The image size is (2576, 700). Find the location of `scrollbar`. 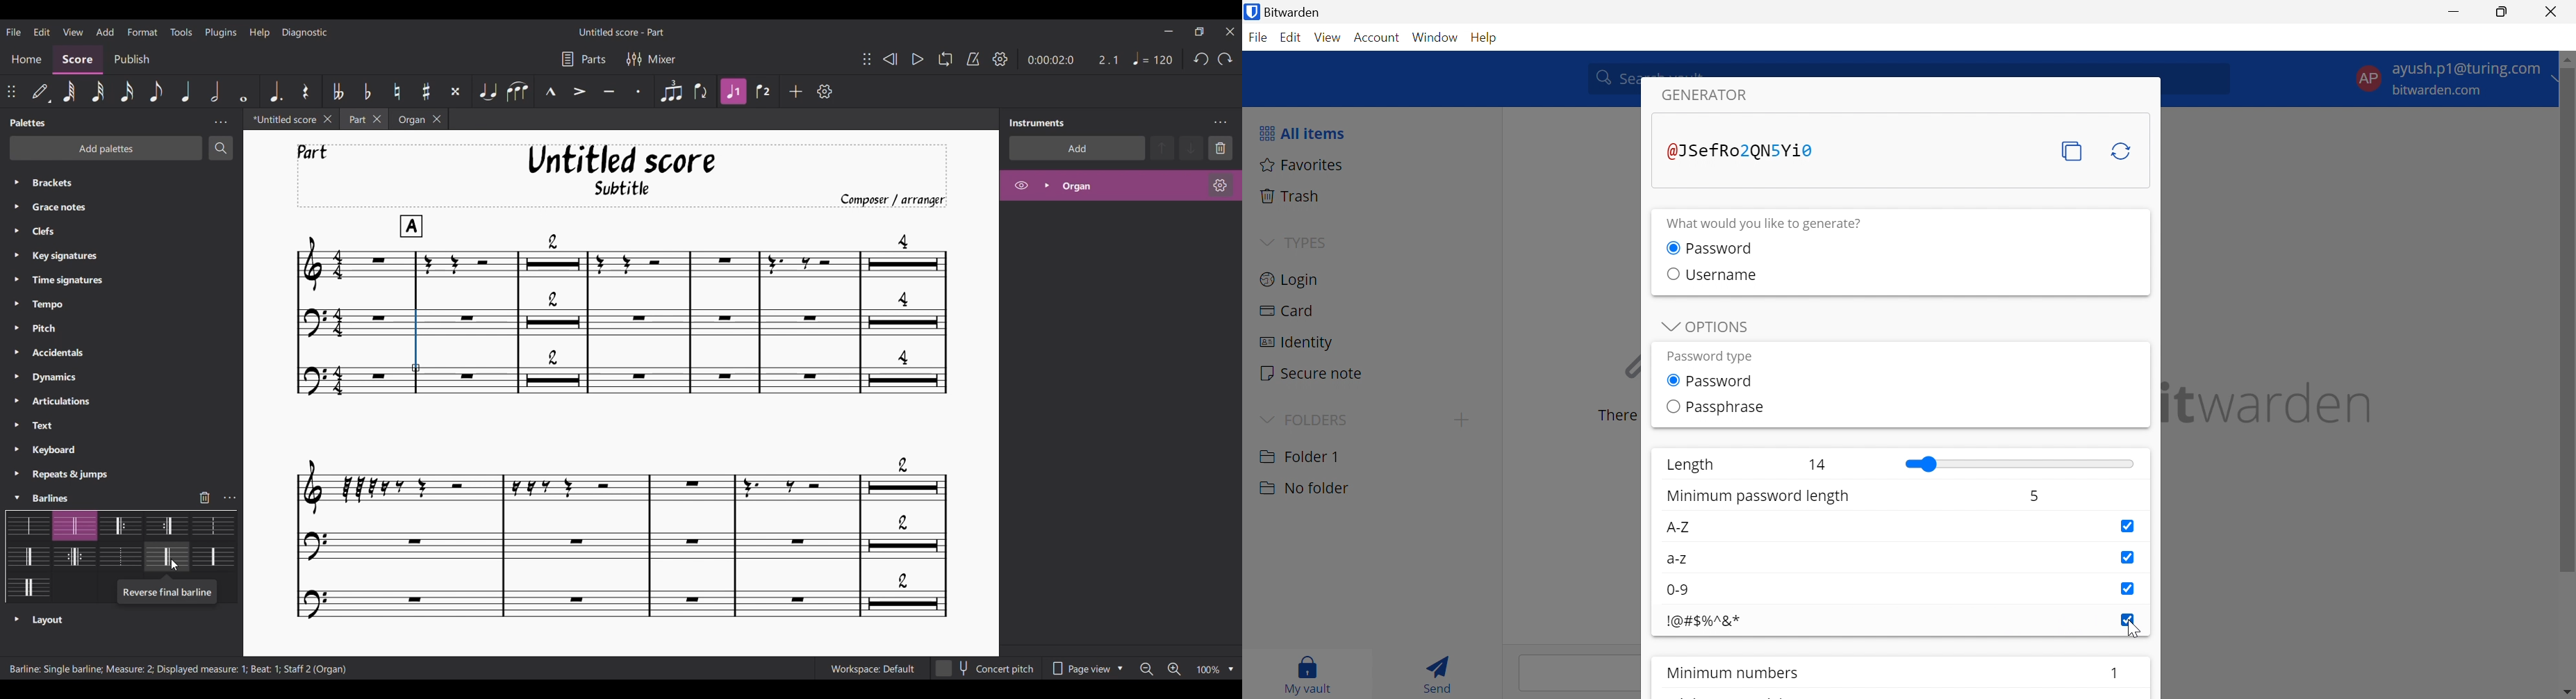

scrollbar is located at coordinates (2568, 323).